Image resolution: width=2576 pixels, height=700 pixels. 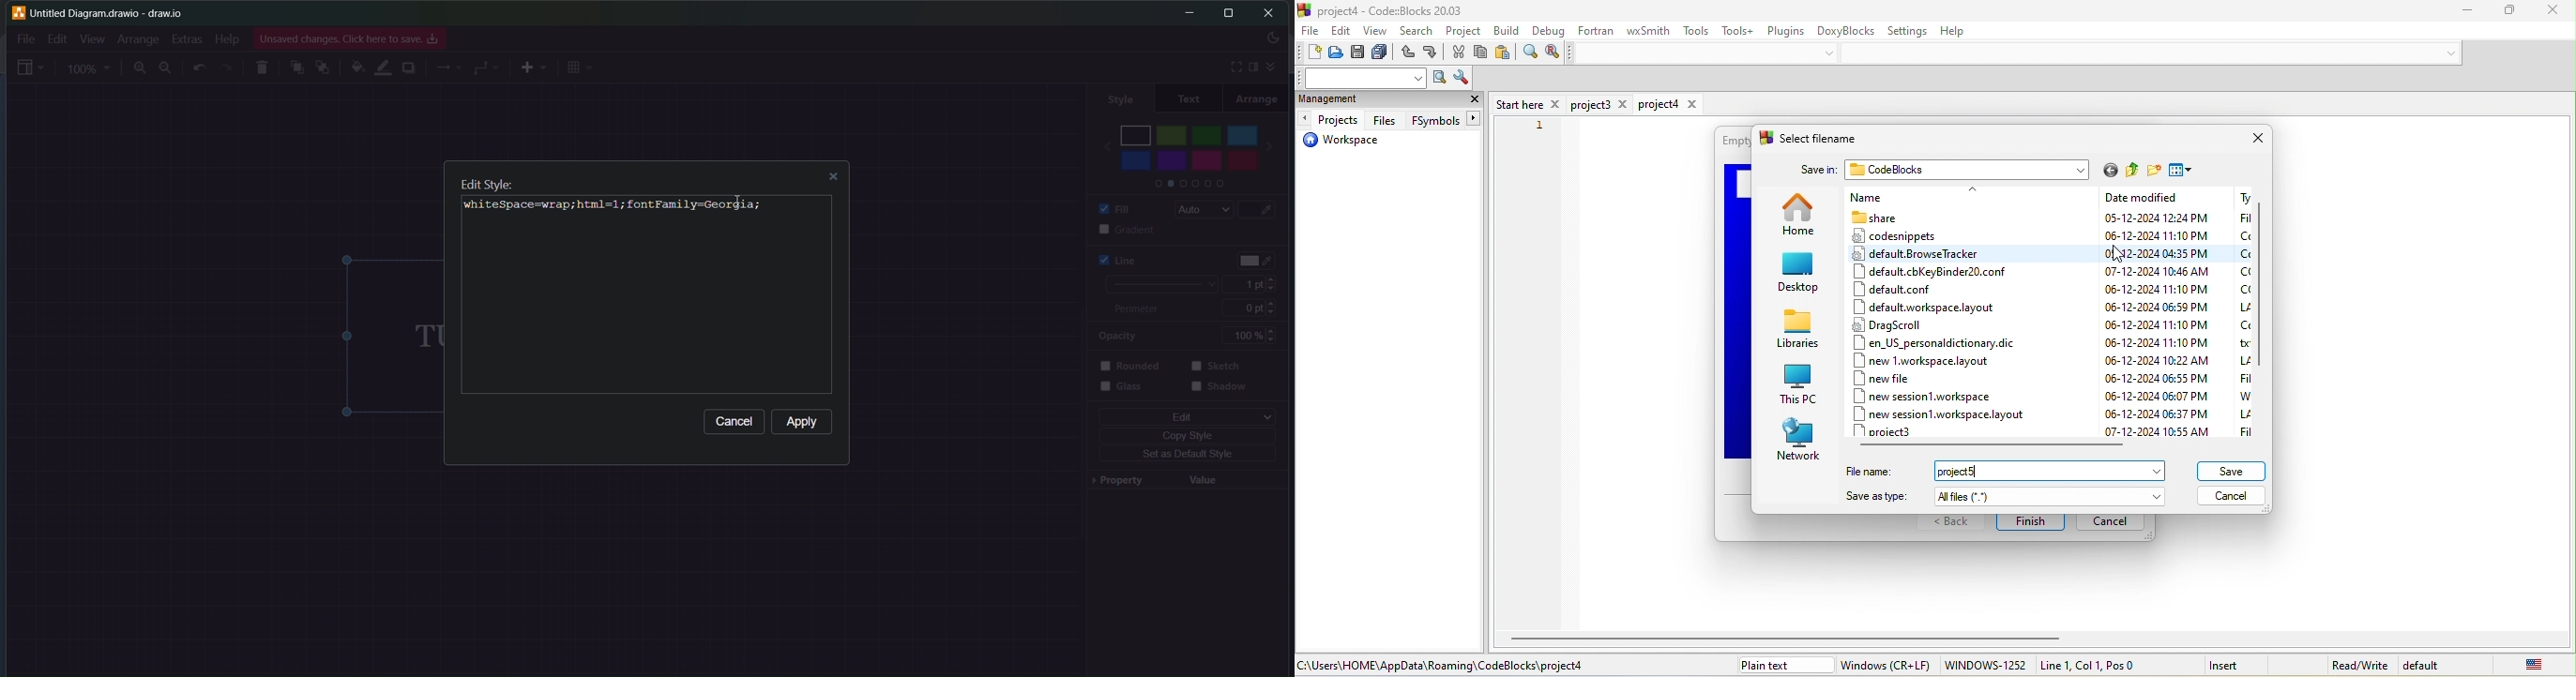 What do you see at coordinates (1508, 30) in the screenshot?
I see `build` at bounding box center [1508, 30].